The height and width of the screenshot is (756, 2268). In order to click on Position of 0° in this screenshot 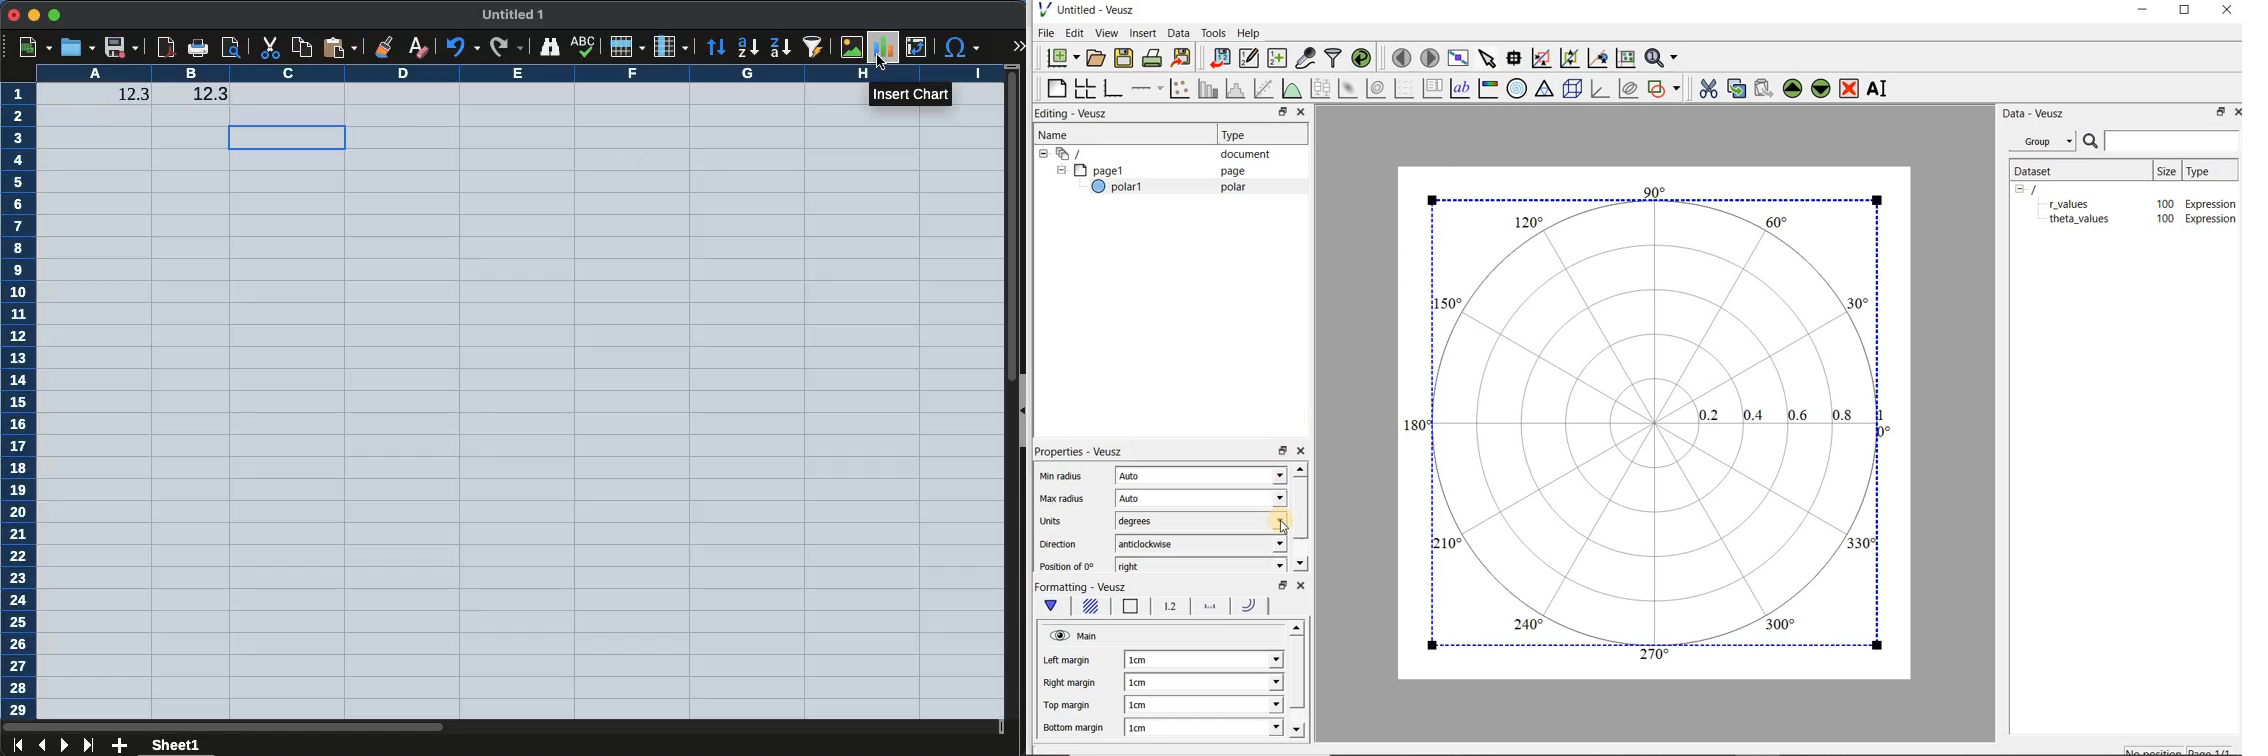, I will do `click(1071, 566)`.